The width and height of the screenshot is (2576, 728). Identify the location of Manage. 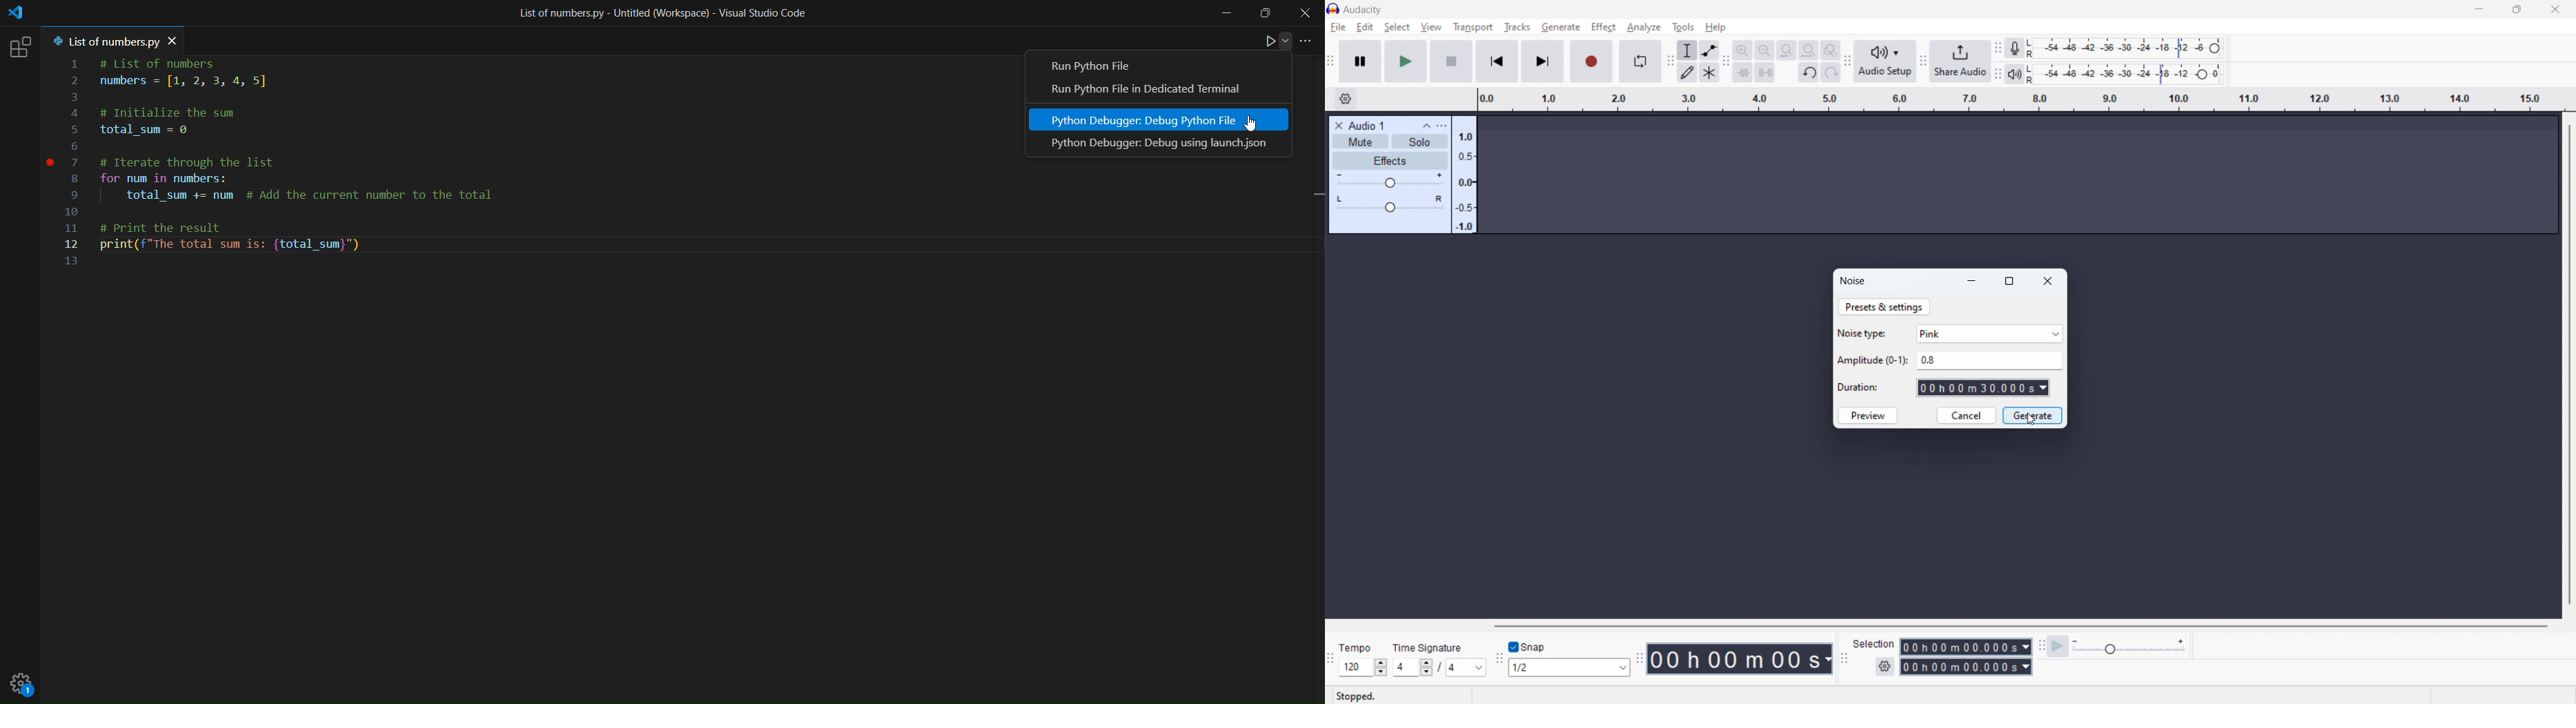
(24, 683).